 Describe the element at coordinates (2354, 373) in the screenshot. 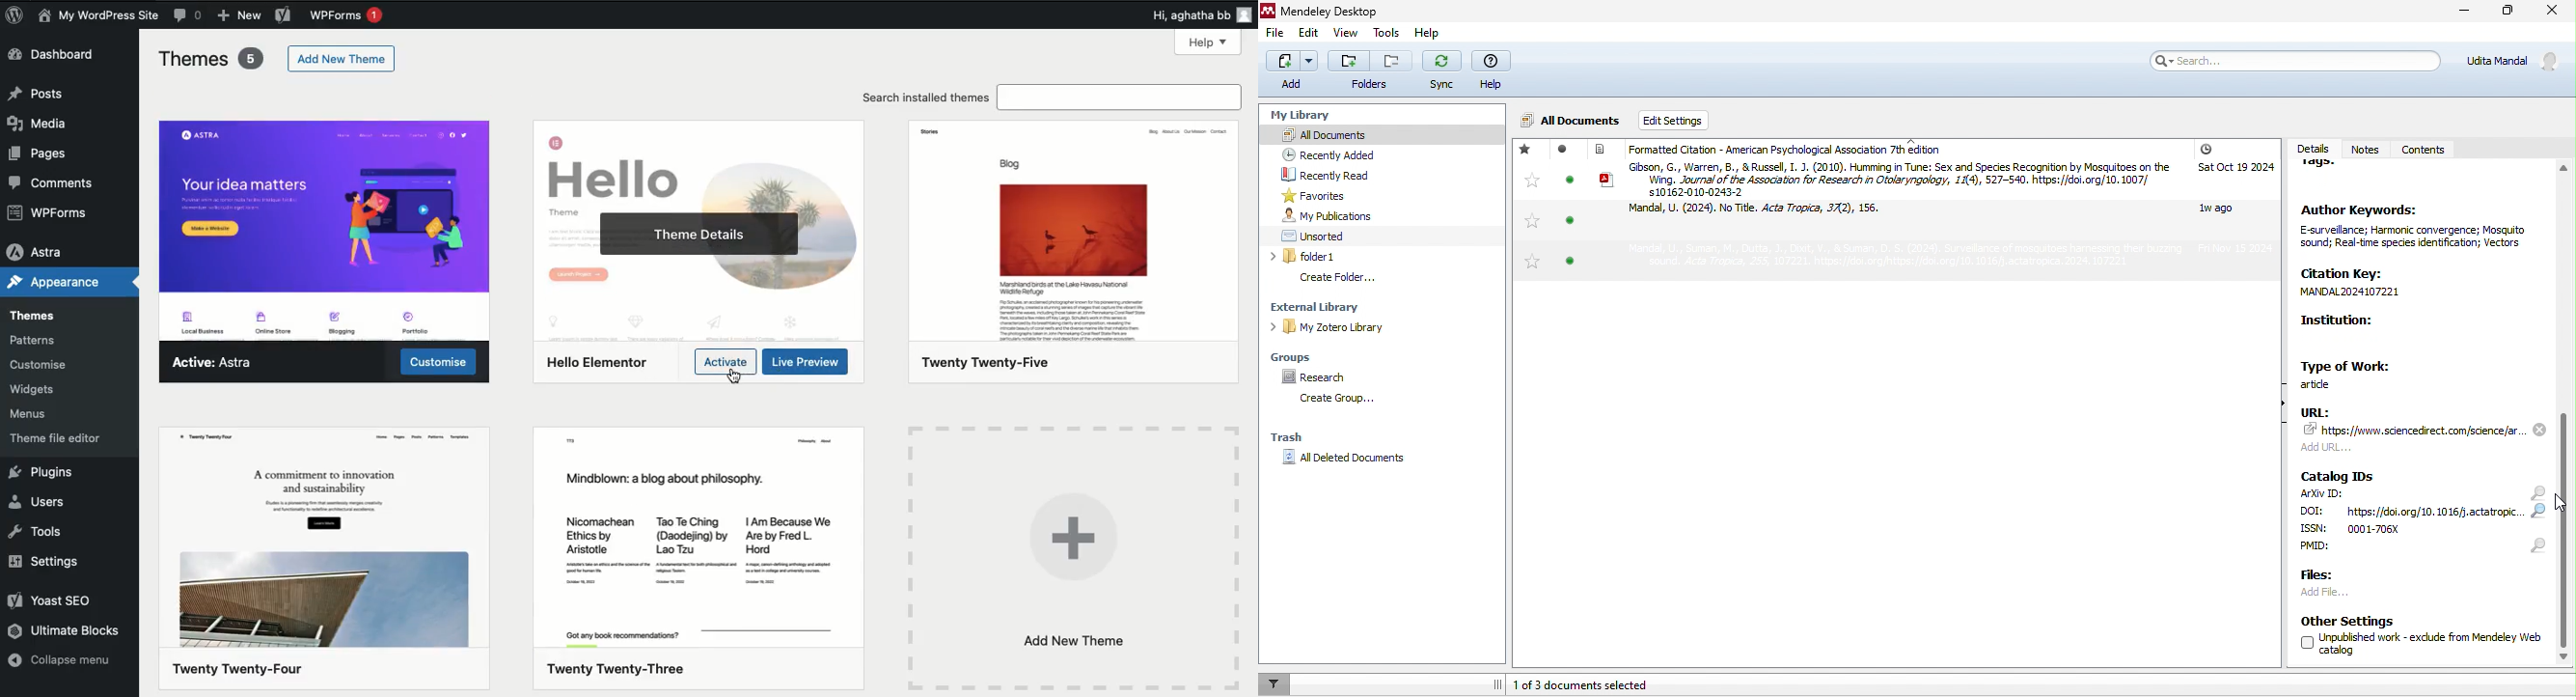

I see `type of work` at that location.